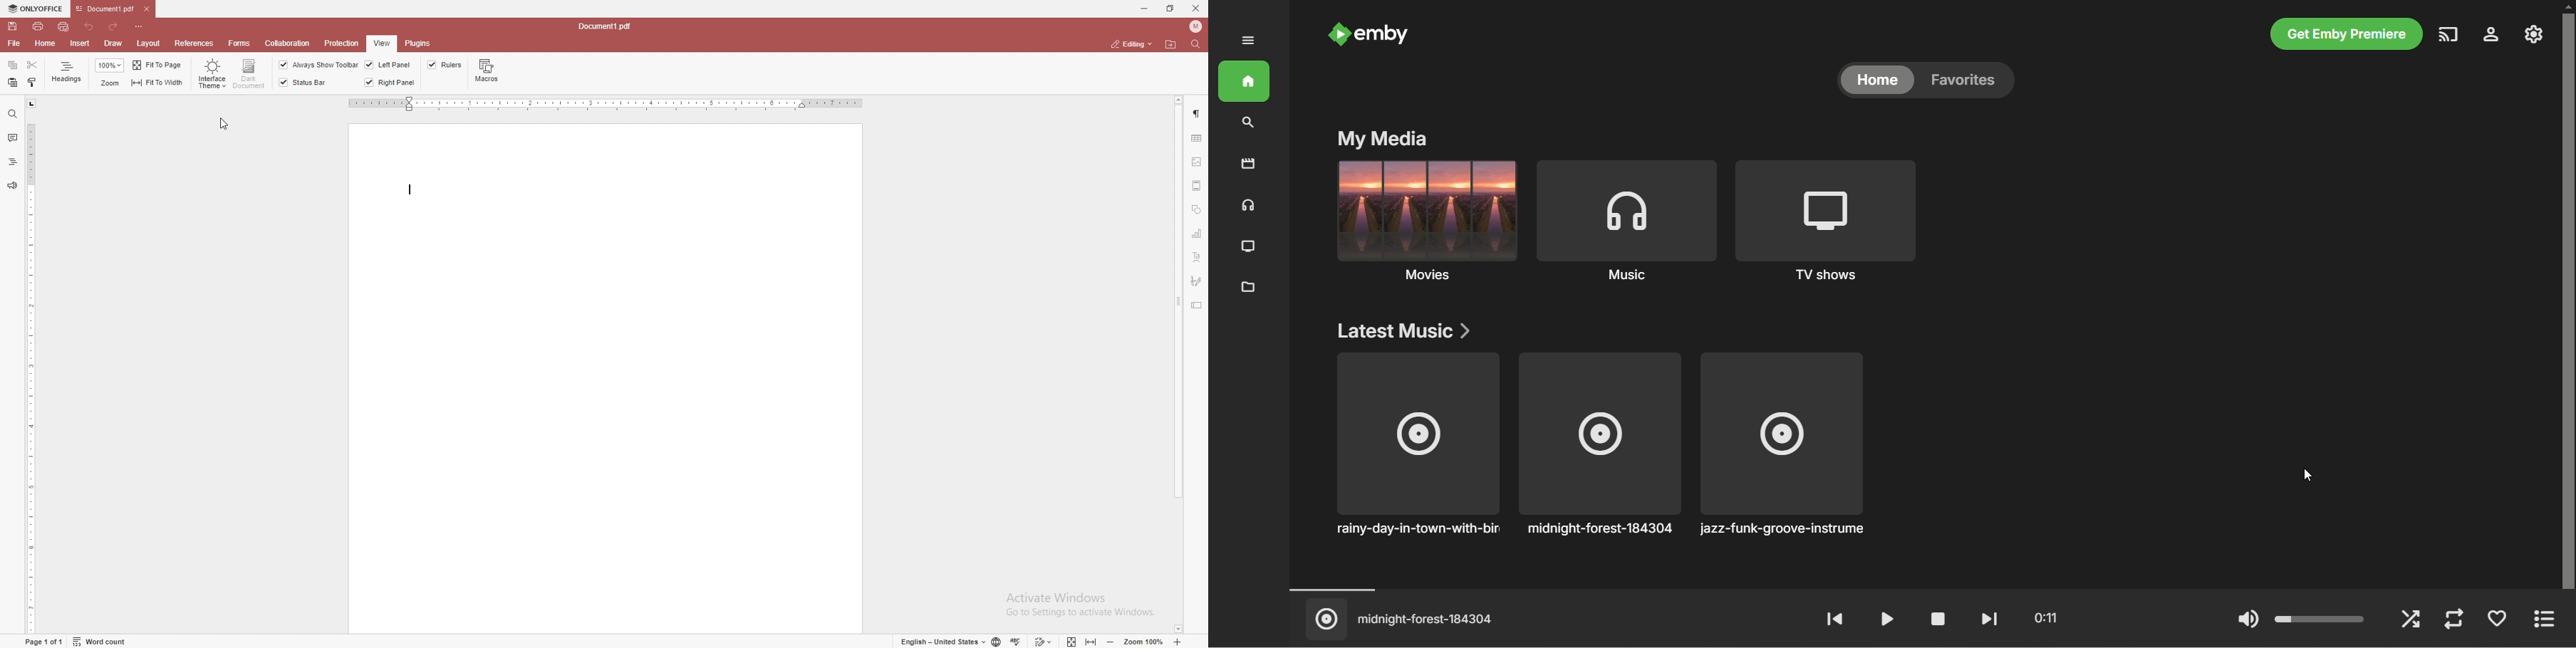  I want to click on comment, so click(13, 138).